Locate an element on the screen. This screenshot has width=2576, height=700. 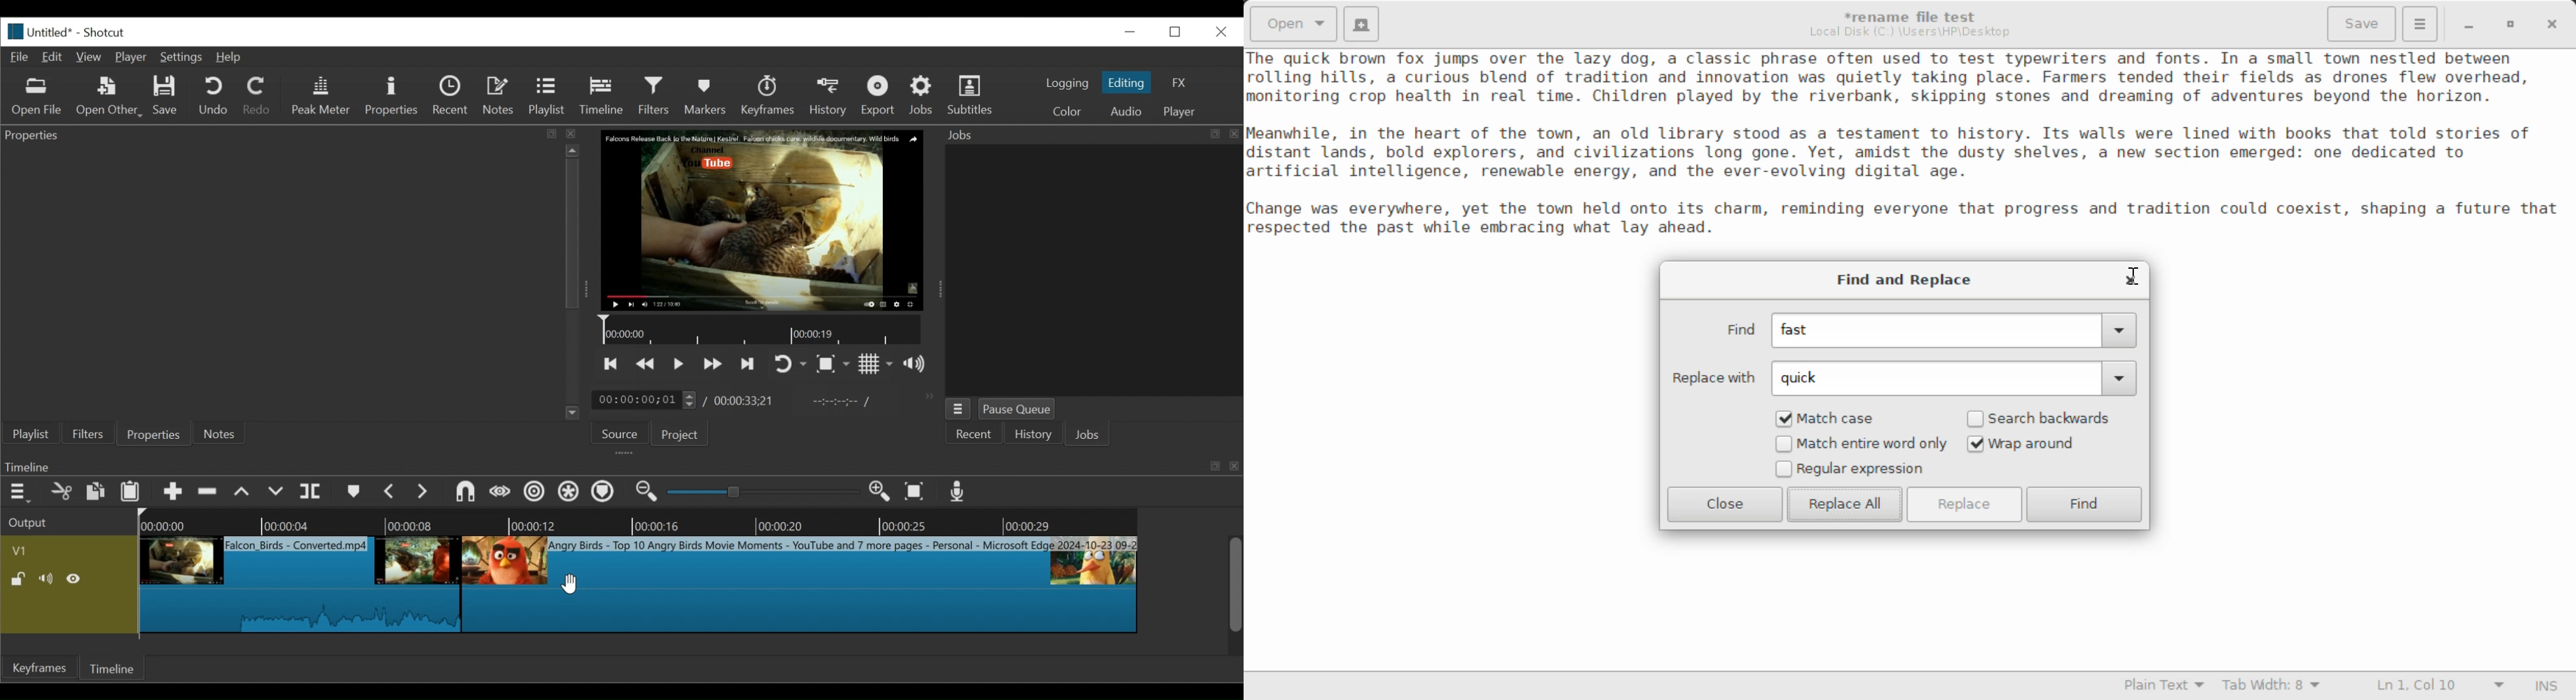
Clip is located at coordinates (302, 584).